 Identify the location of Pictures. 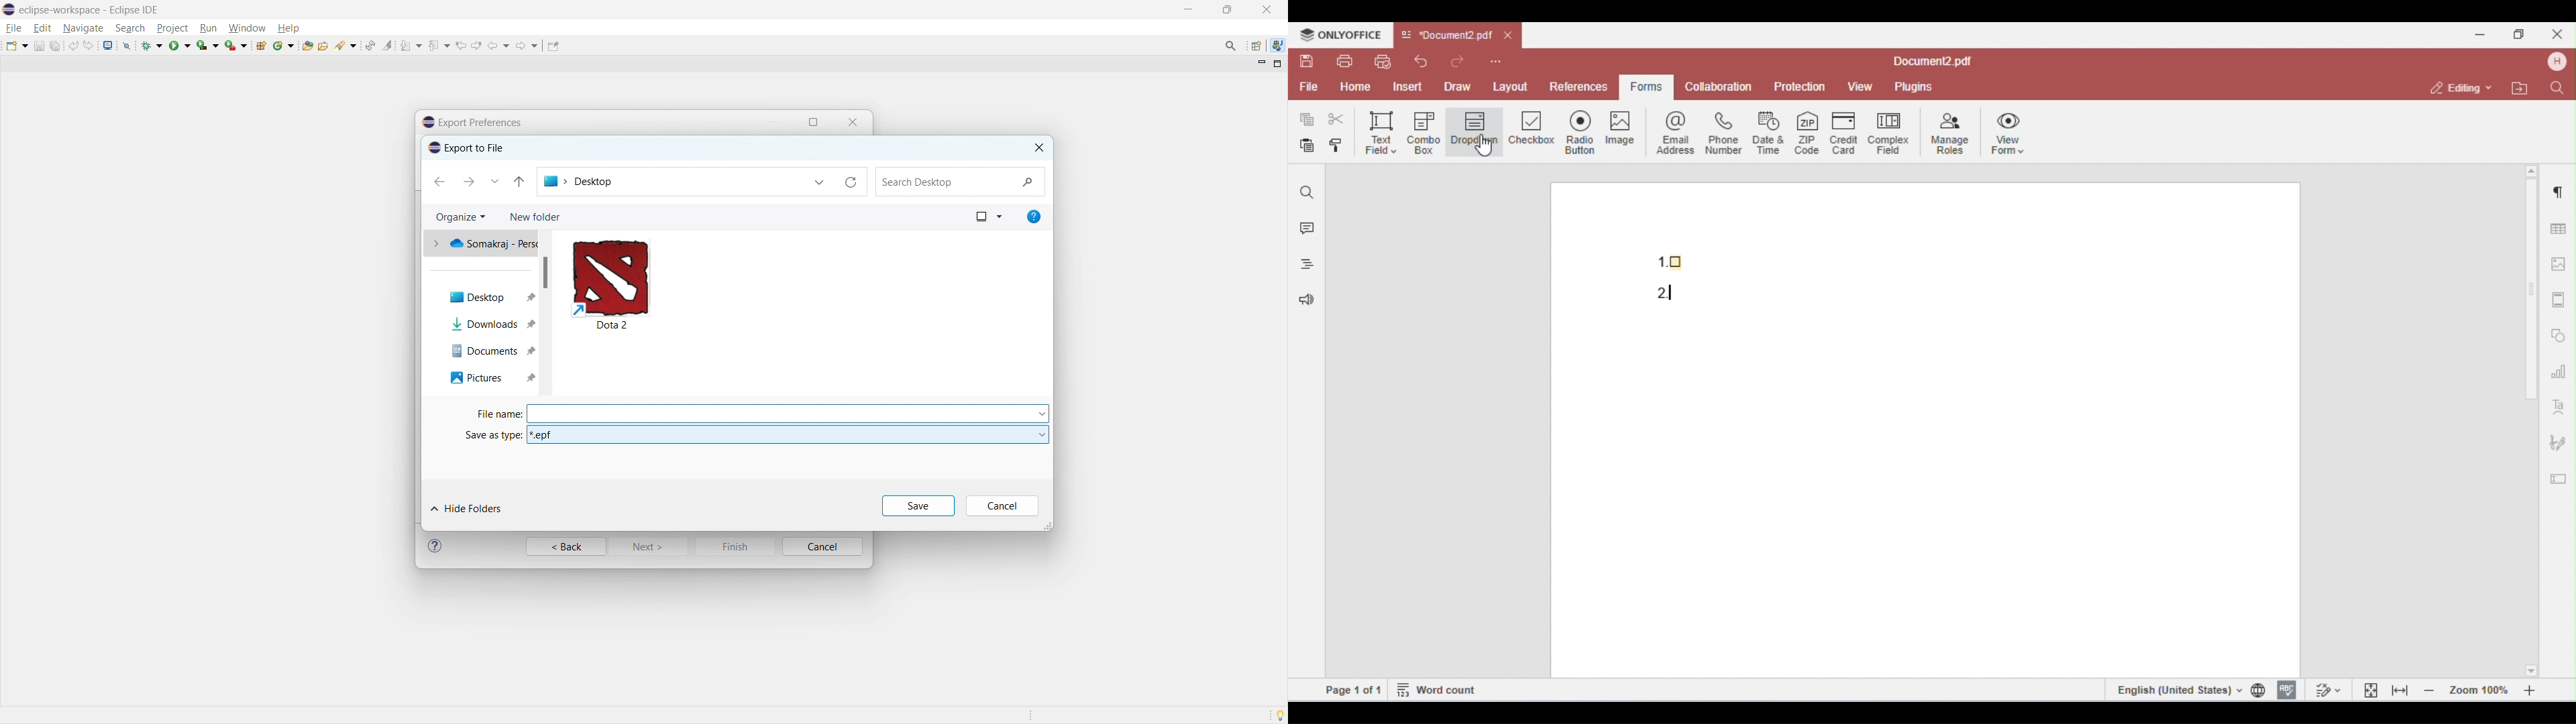
(486, 379).